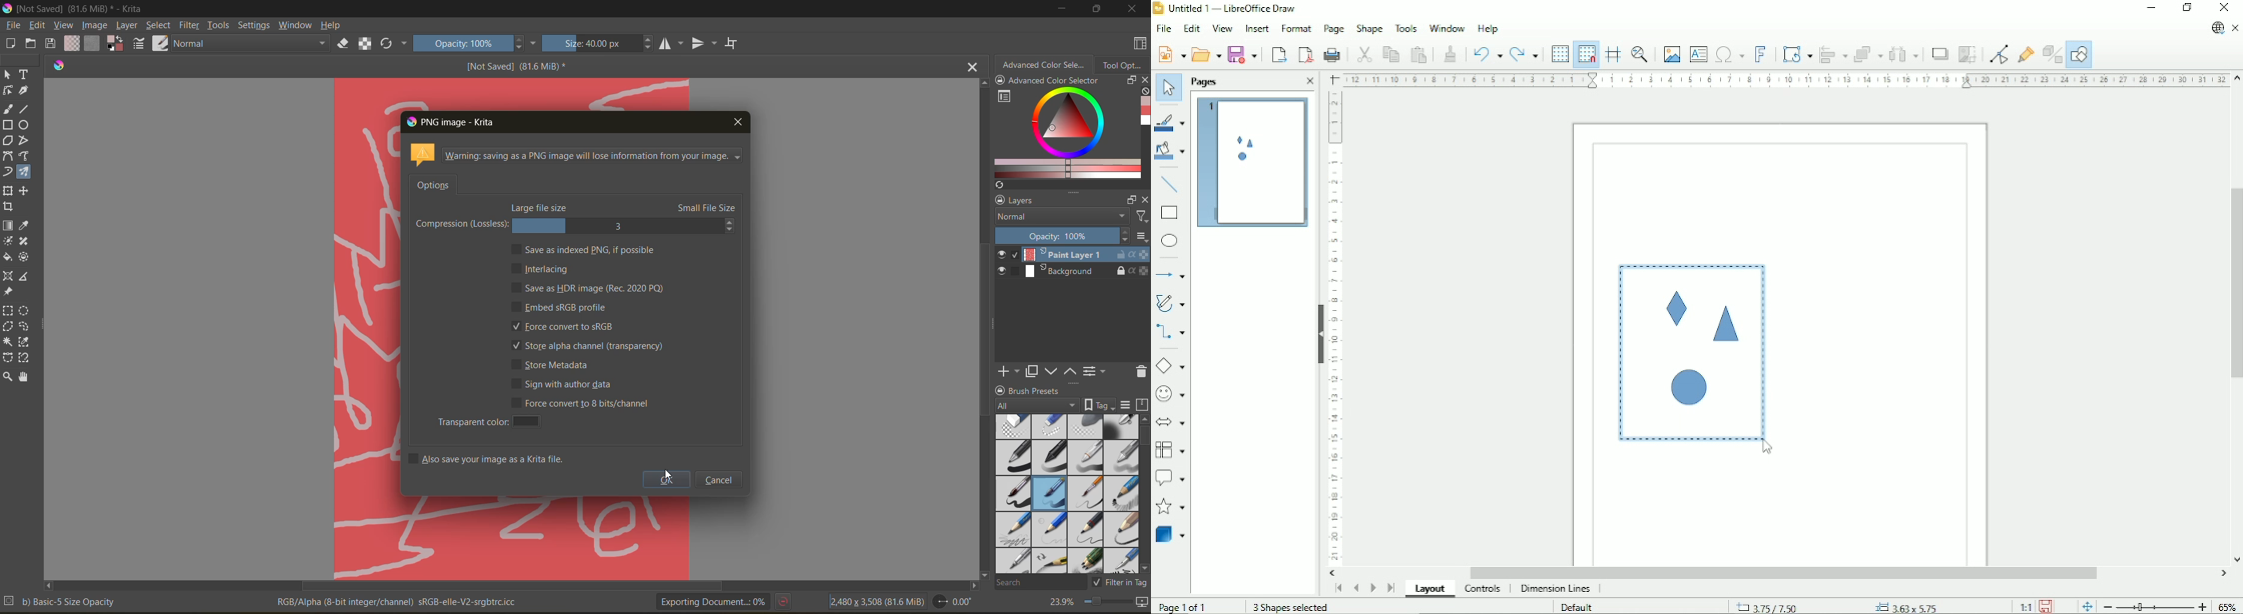 This screenshot has height=616, width=2268. I want to click on Zoom factor, so click(2228, 605).